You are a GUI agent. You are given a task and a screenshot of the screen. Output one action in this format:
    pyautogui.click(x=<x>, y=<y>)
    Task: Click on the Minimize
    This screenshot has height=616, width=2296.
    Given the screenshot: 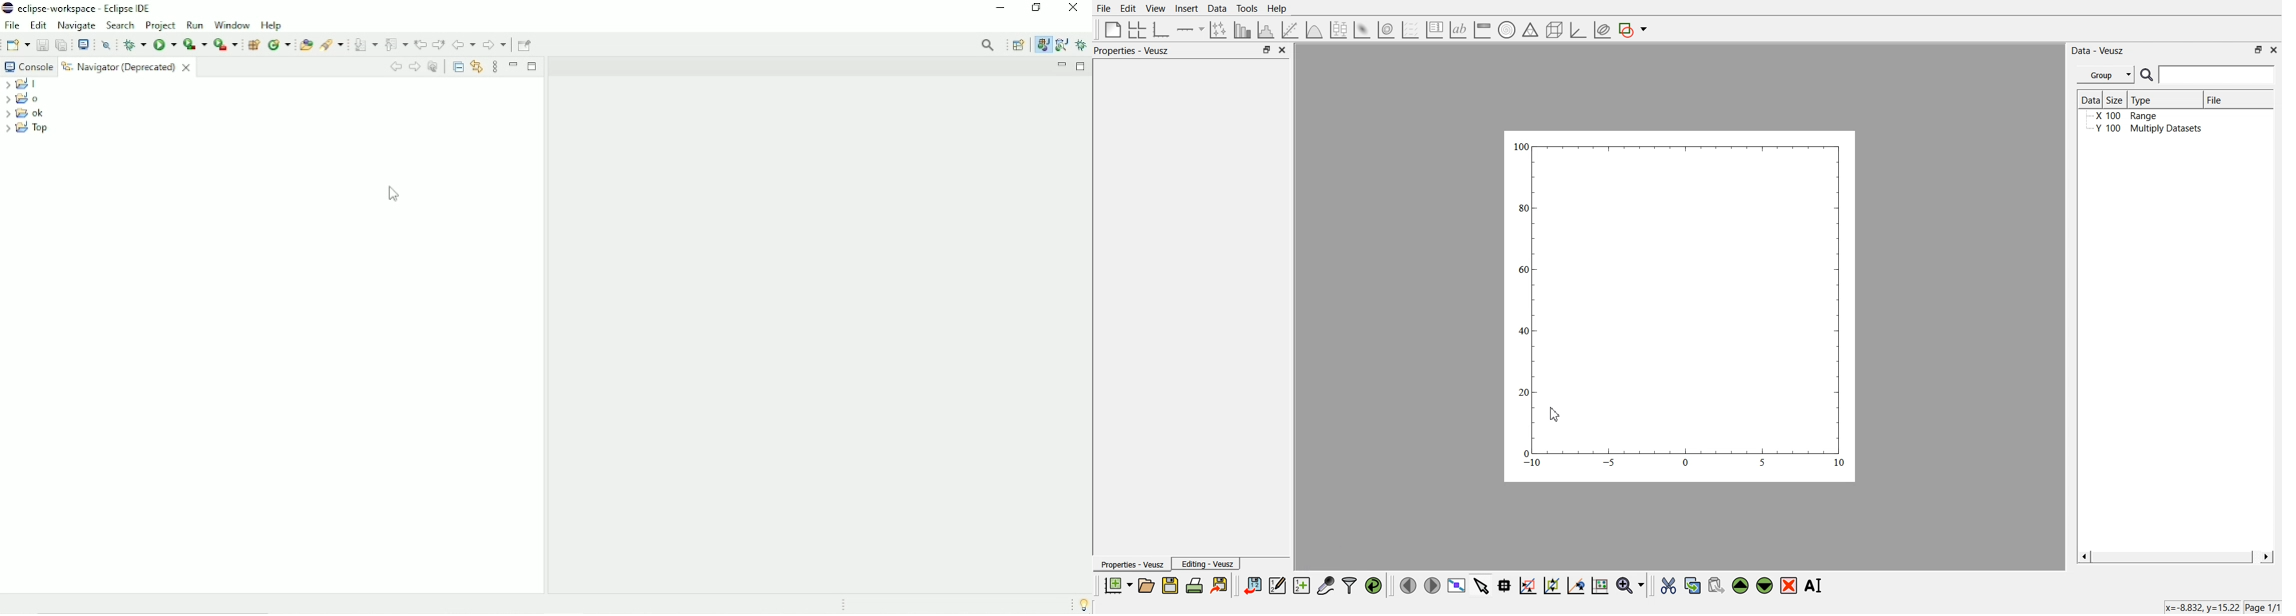 What is the action you would take?
    pyautogui.click(x=1001, y=9)
    